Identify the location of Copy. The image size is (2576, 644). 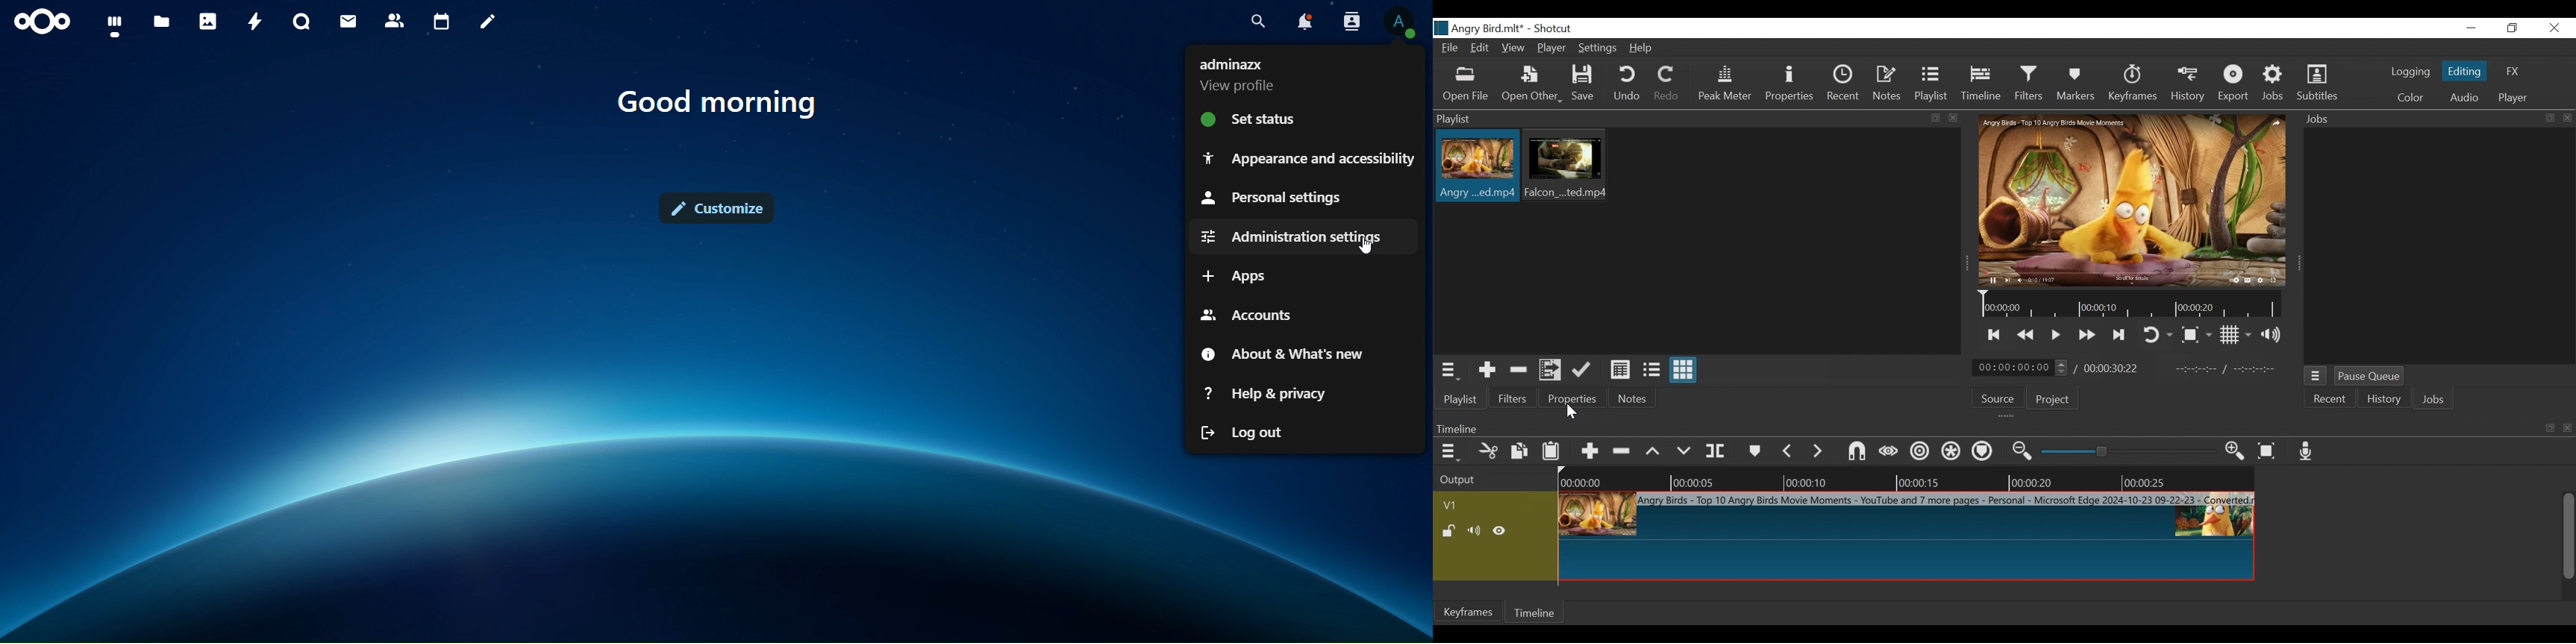
(1522, 452).